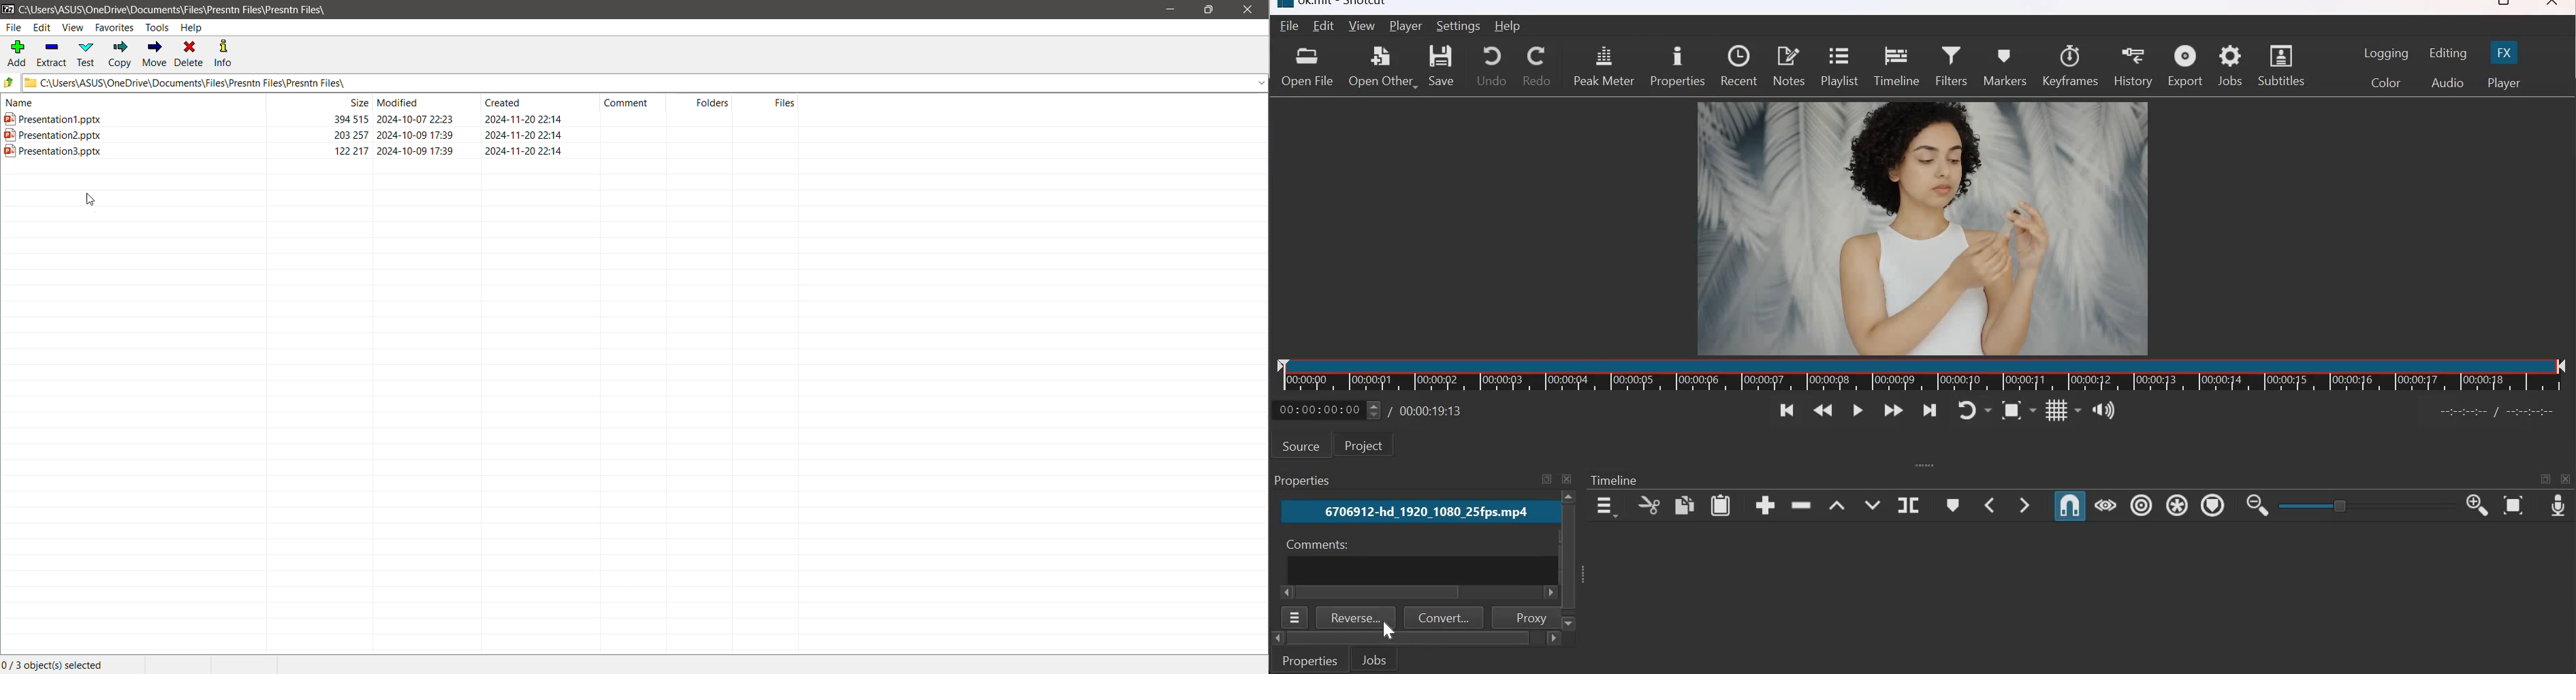 The height and width of the screenshot is (700, 2576). I want to click on Subtitles, so click(2280, 64).